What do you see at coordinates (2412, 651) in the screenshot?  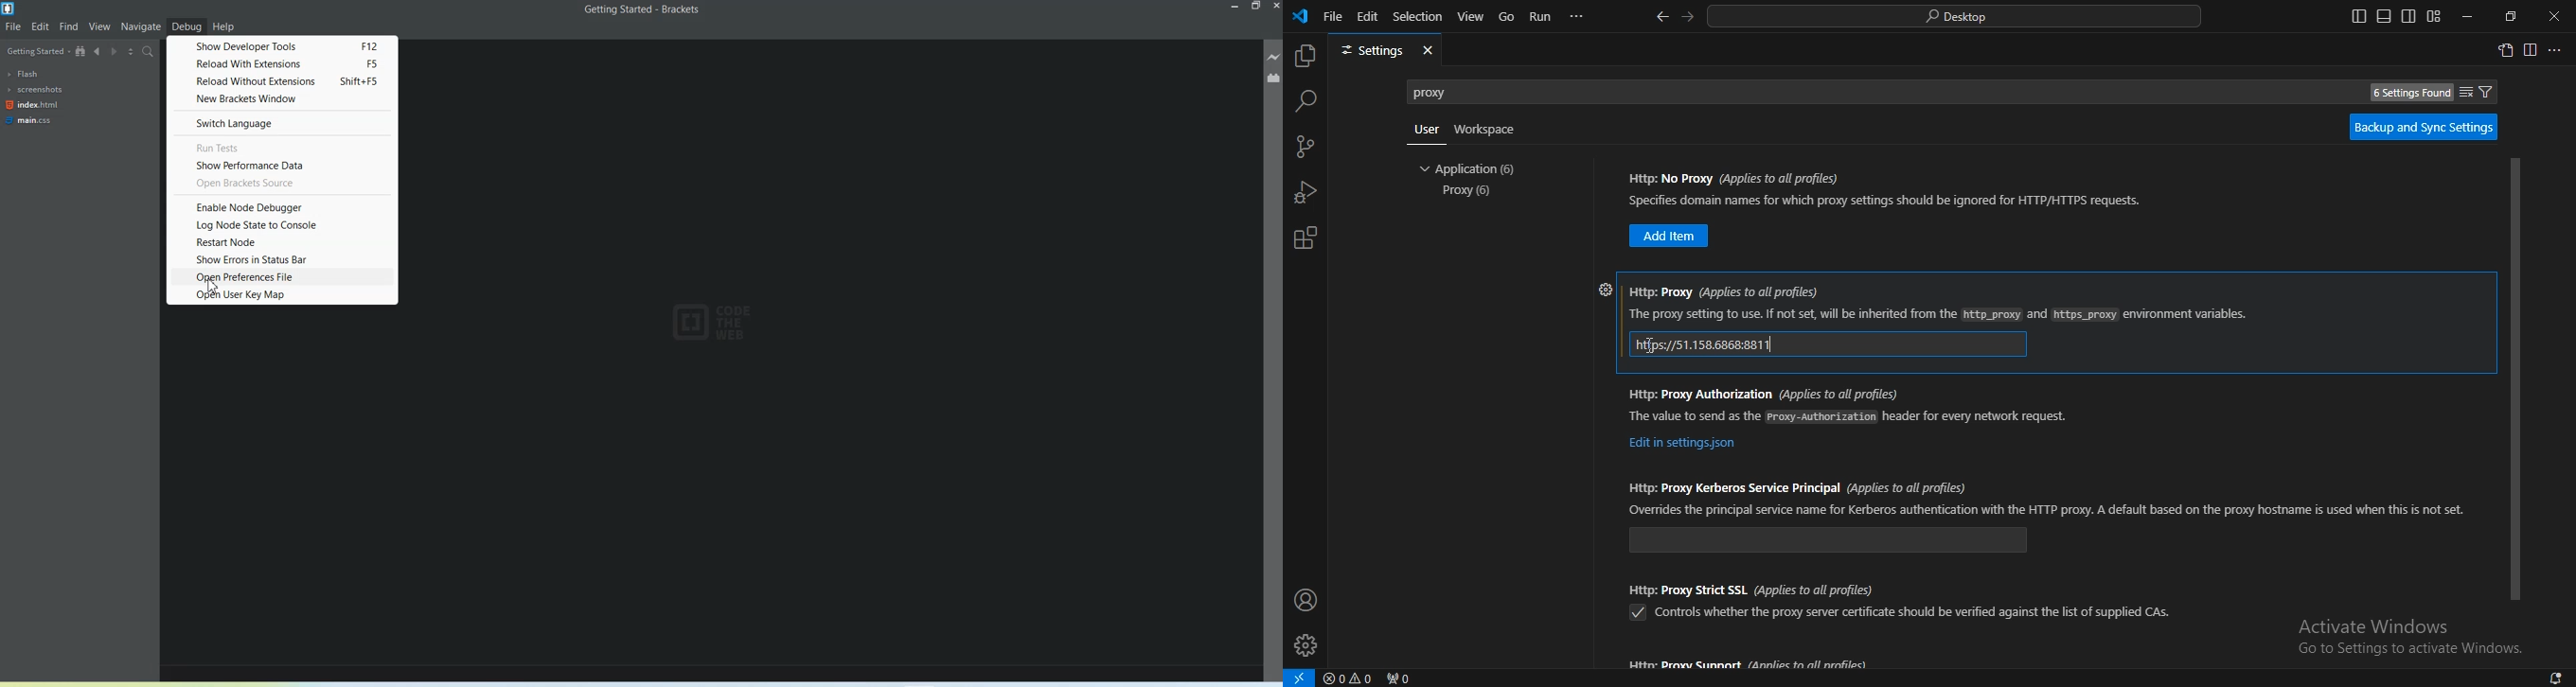 I see `text` at bounding box center [2412, 651].